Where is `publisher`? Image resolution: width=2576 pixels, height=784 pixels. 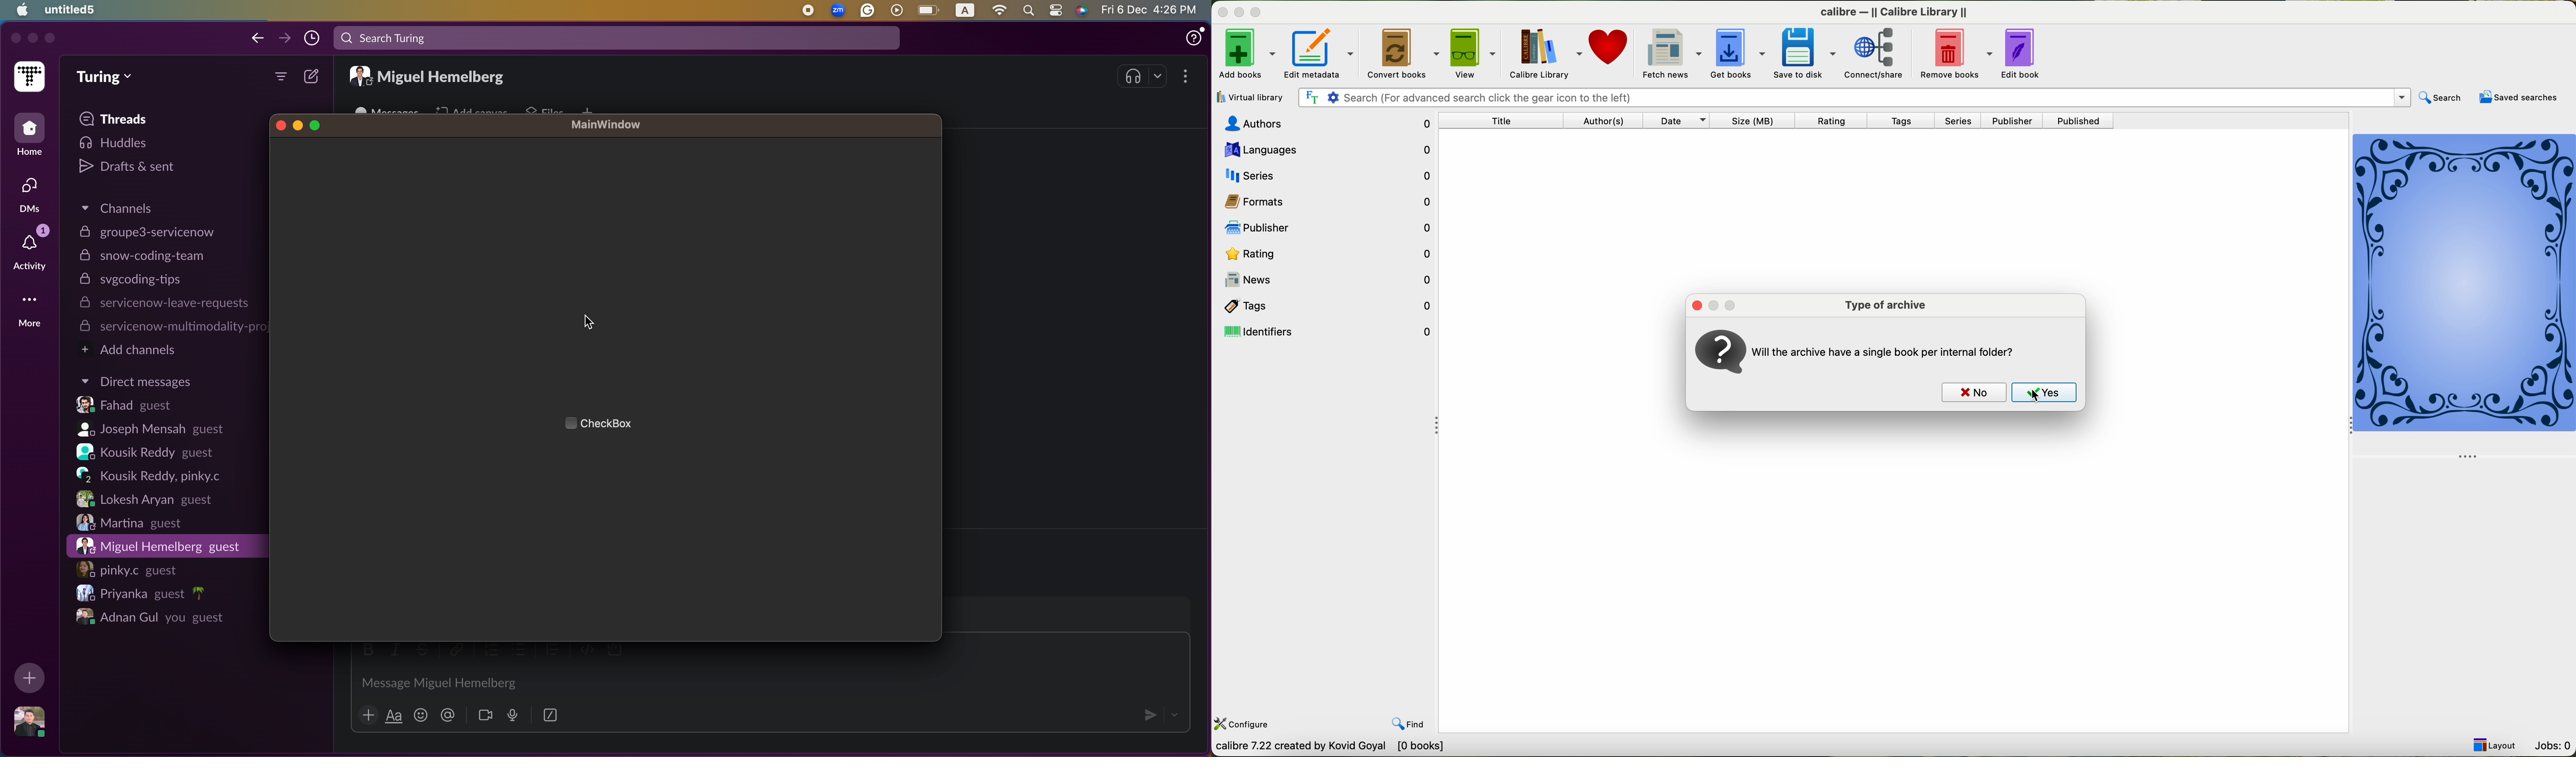
publisher is located at coordinates (1323, 228).